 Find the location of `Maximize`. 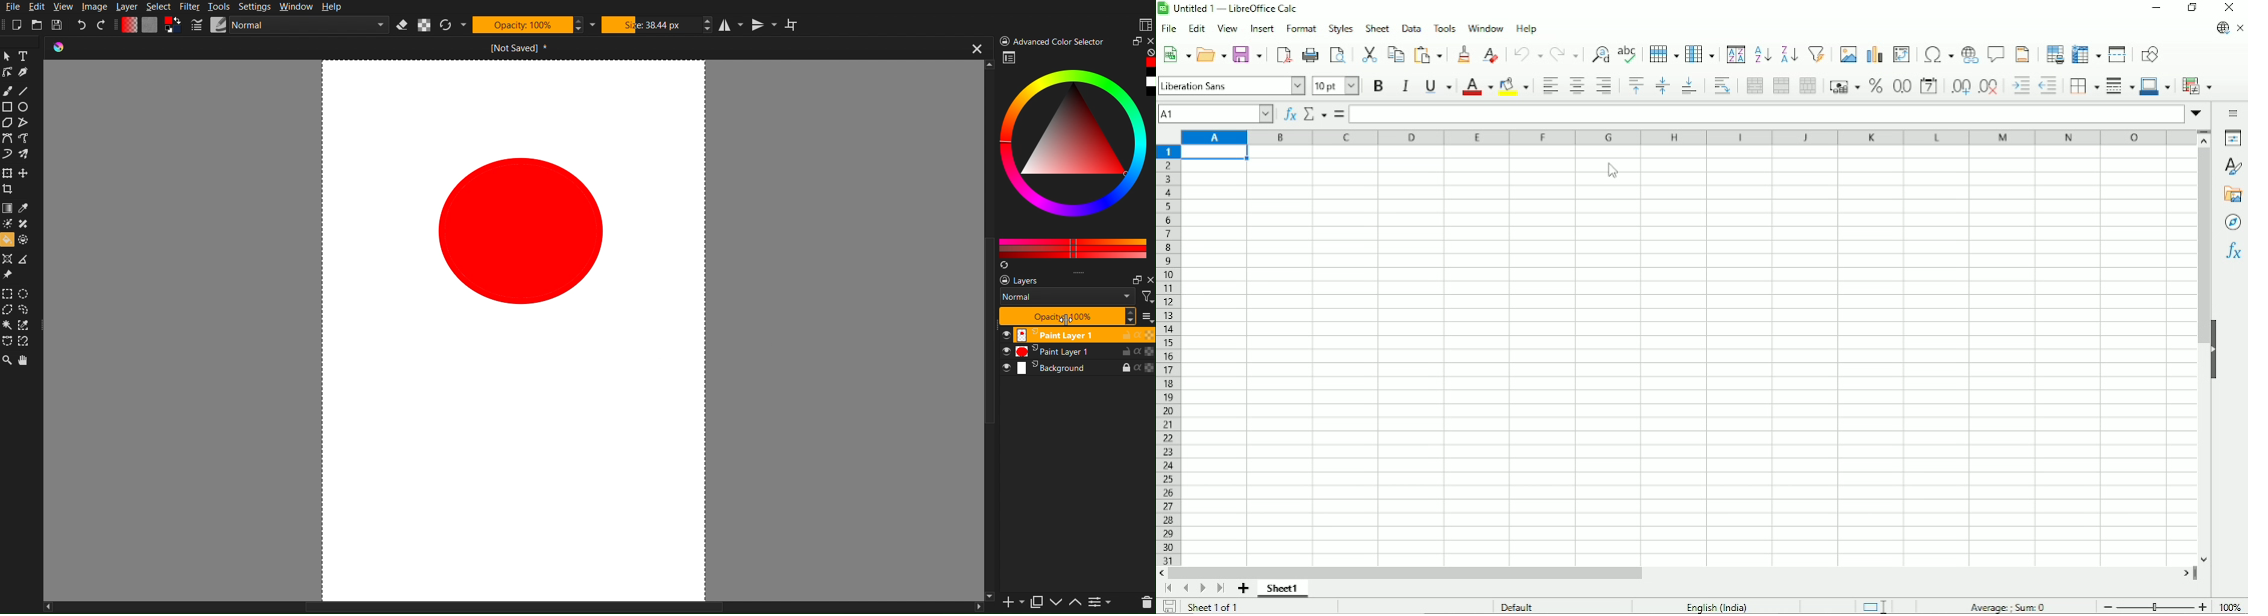

Maximize is located at coordinates (1135, 42).